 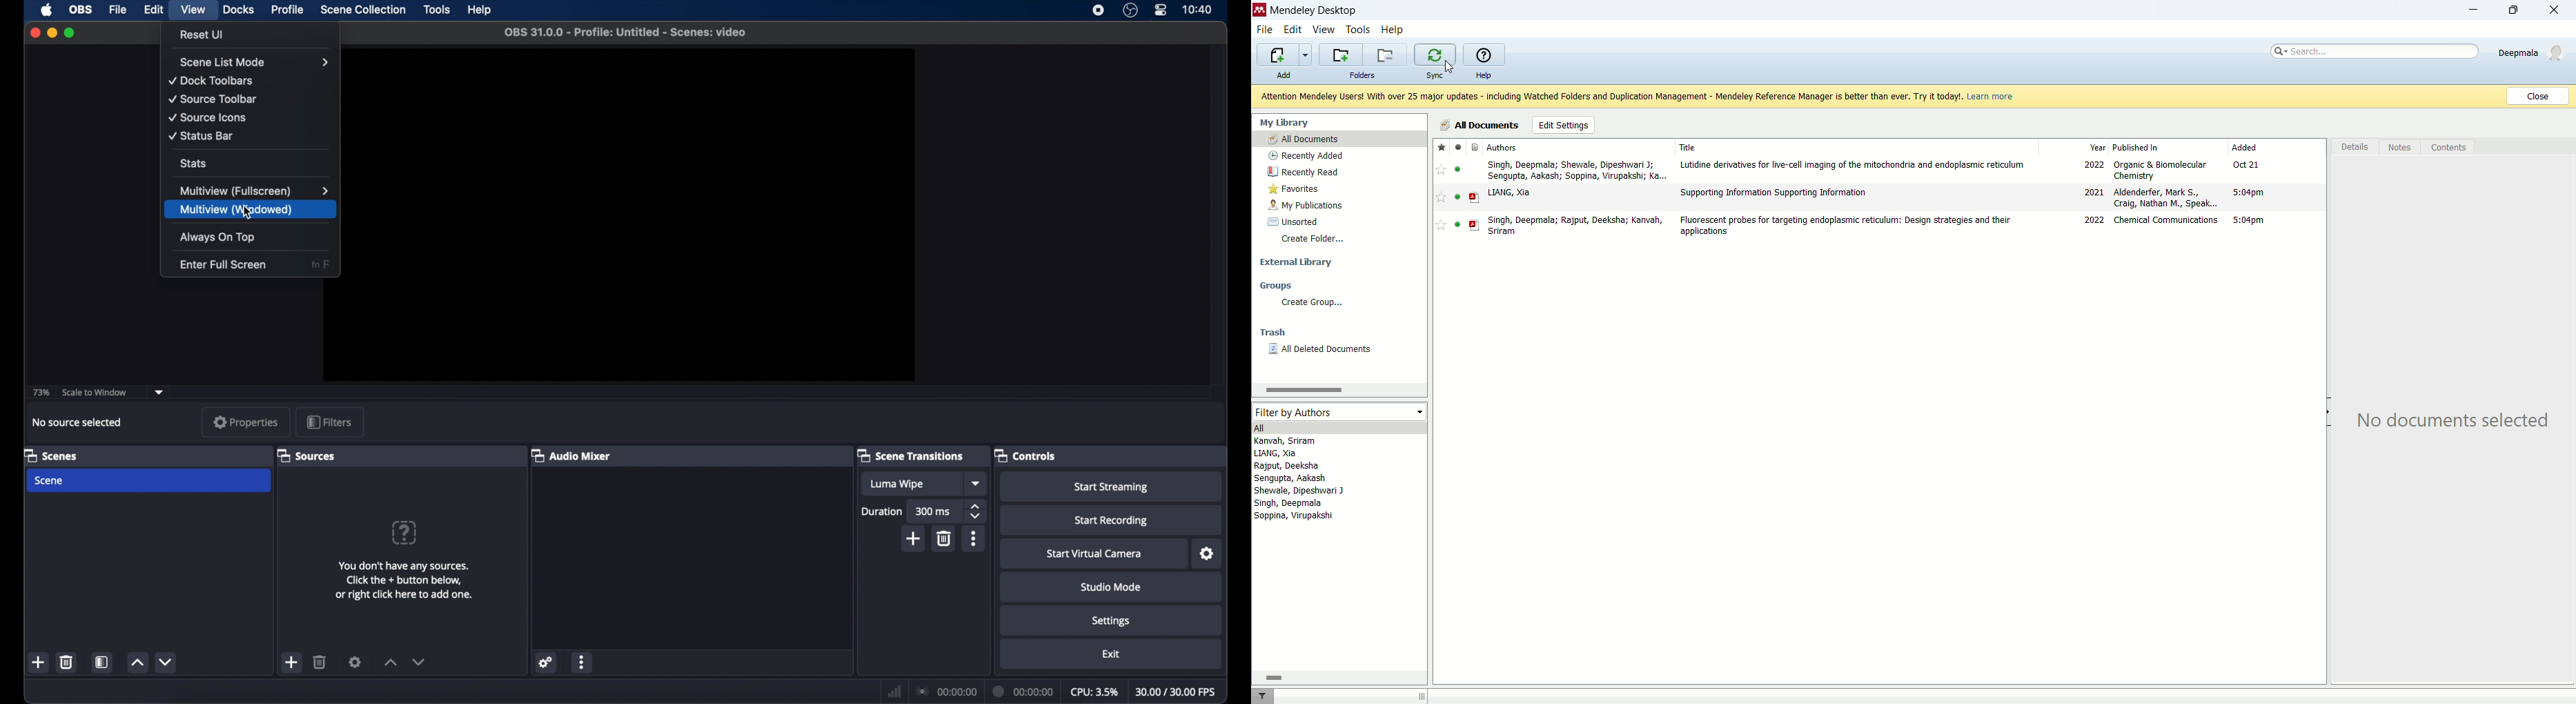 I want to click on delete, so click(x=321, y=662).